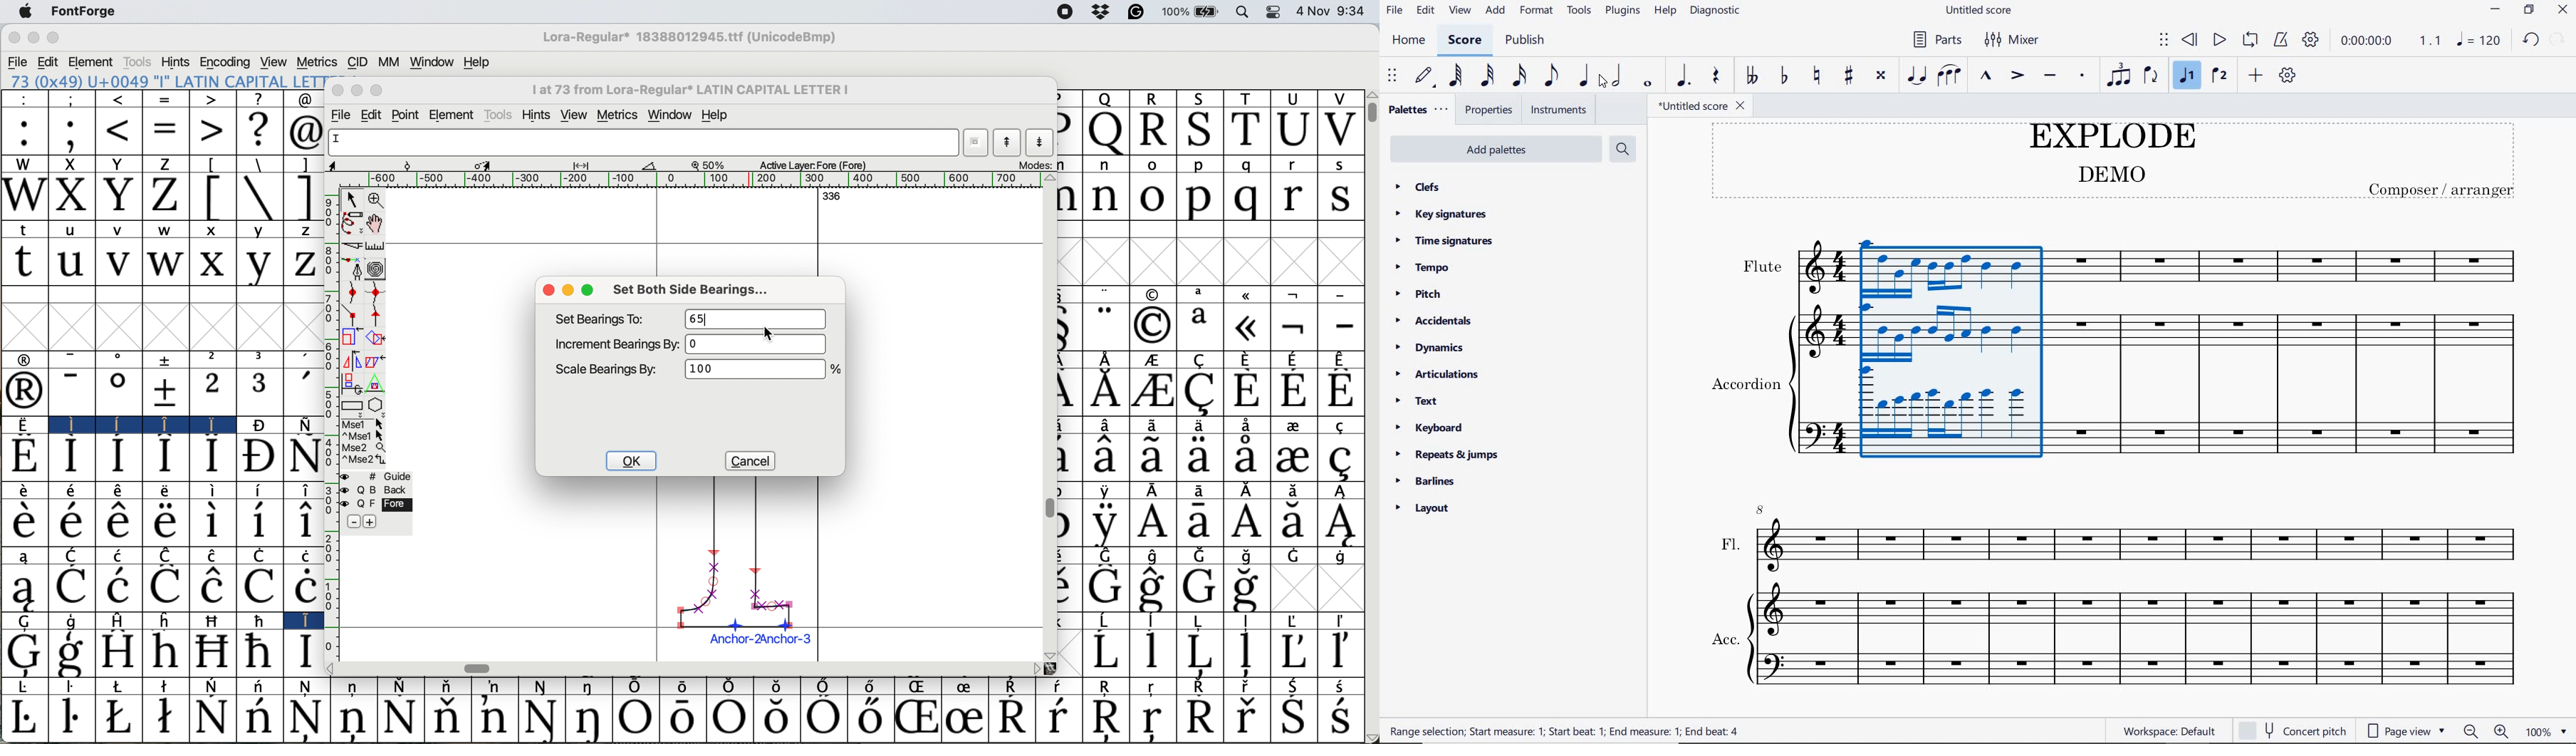  I want to click on Symbol, so click(1104, 651).